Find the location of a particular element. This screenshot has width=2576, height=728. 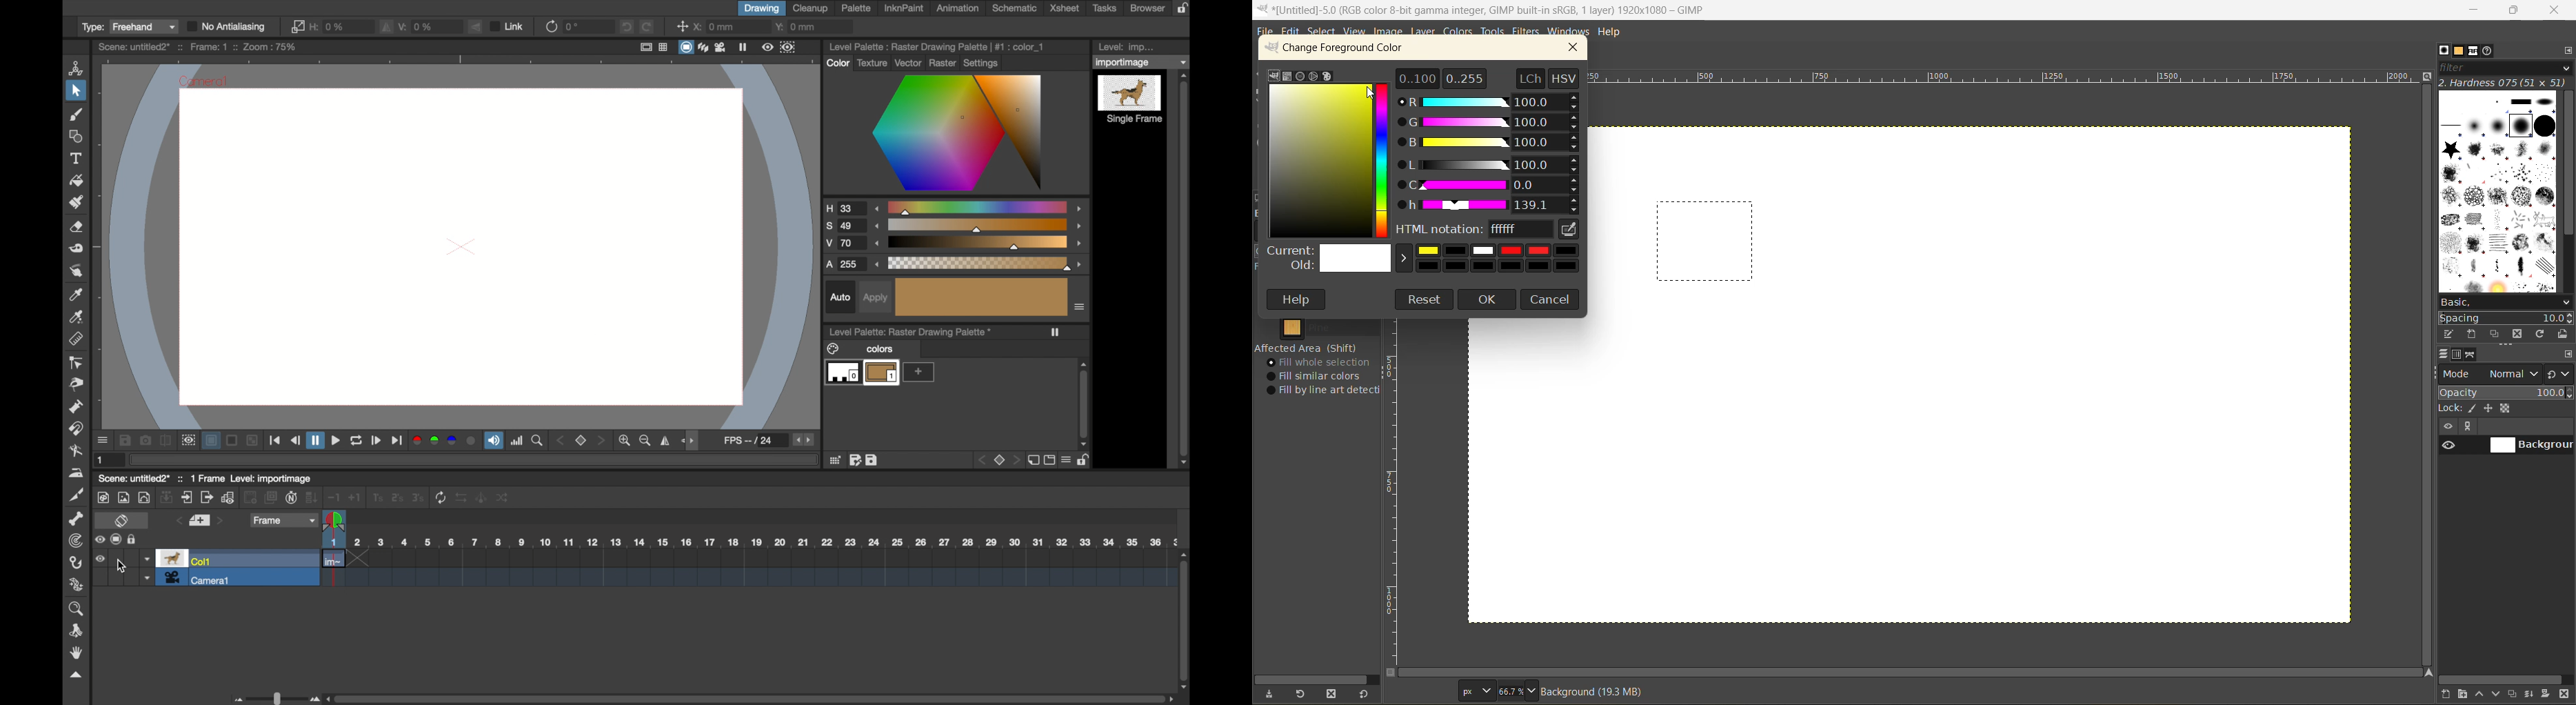

snapshot is located at coordinates (146, 441).